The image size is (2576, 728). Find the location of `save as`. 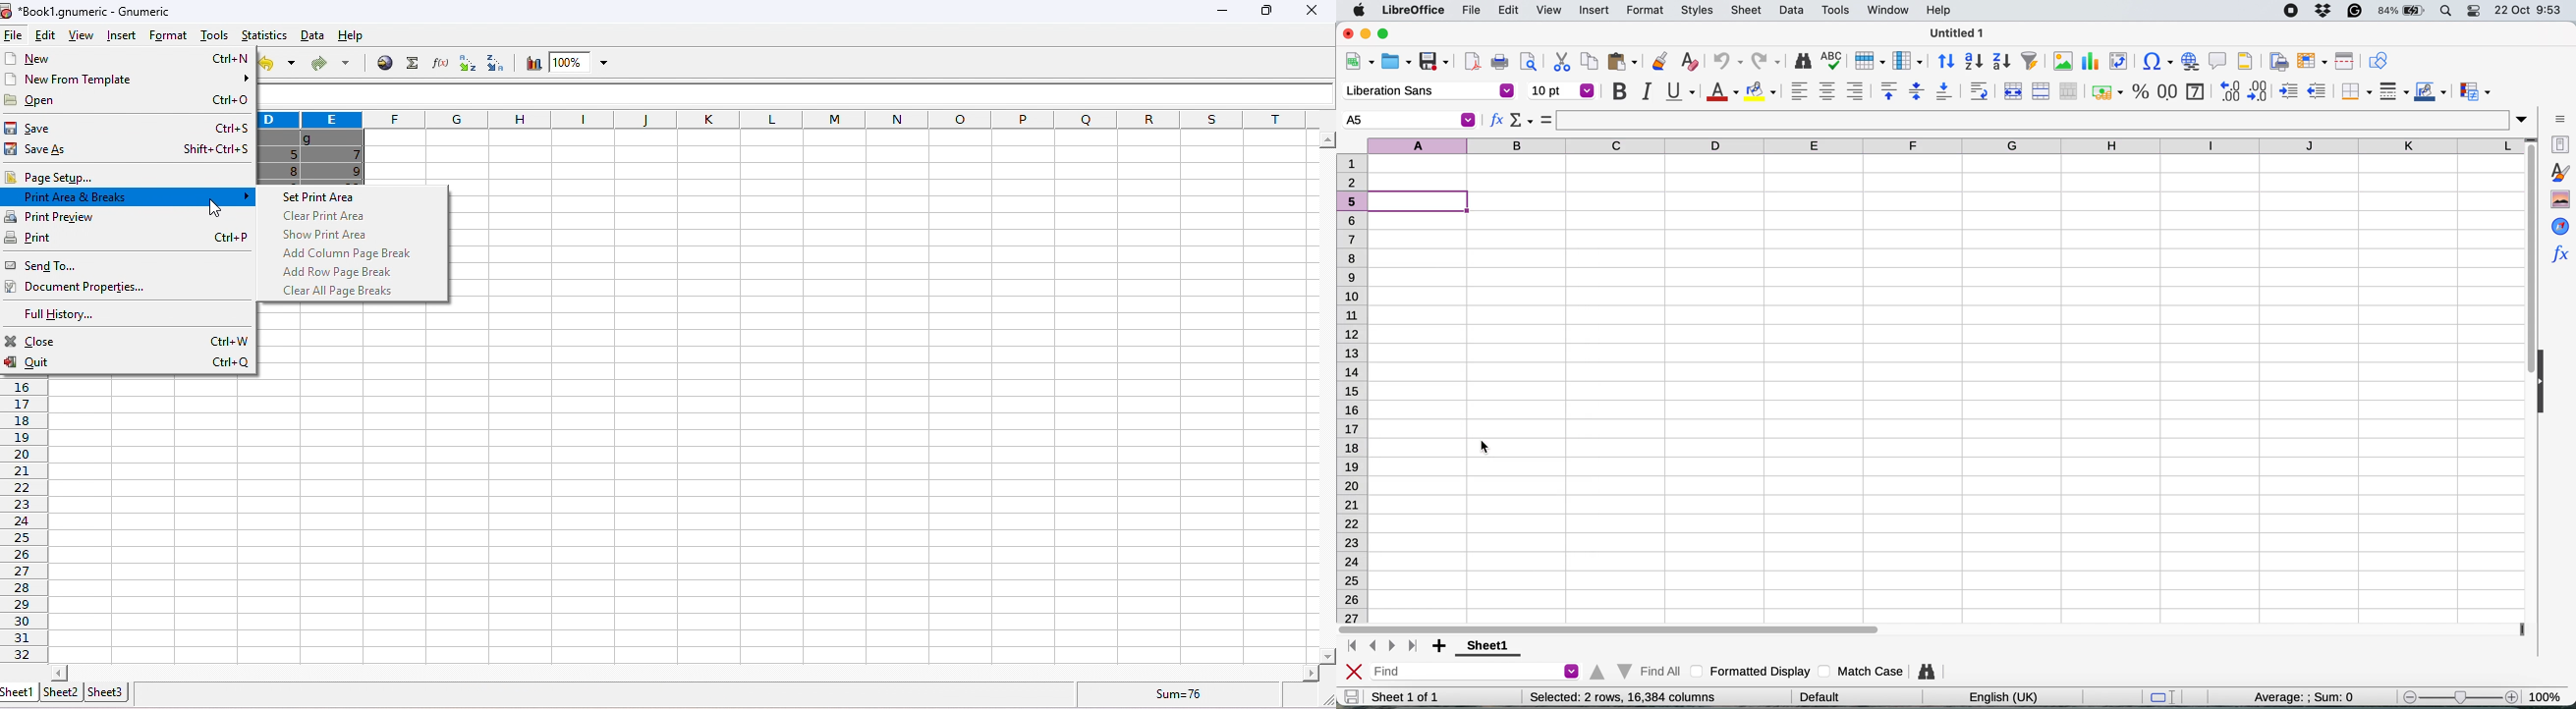

save as is located at coordinates (130, 151).